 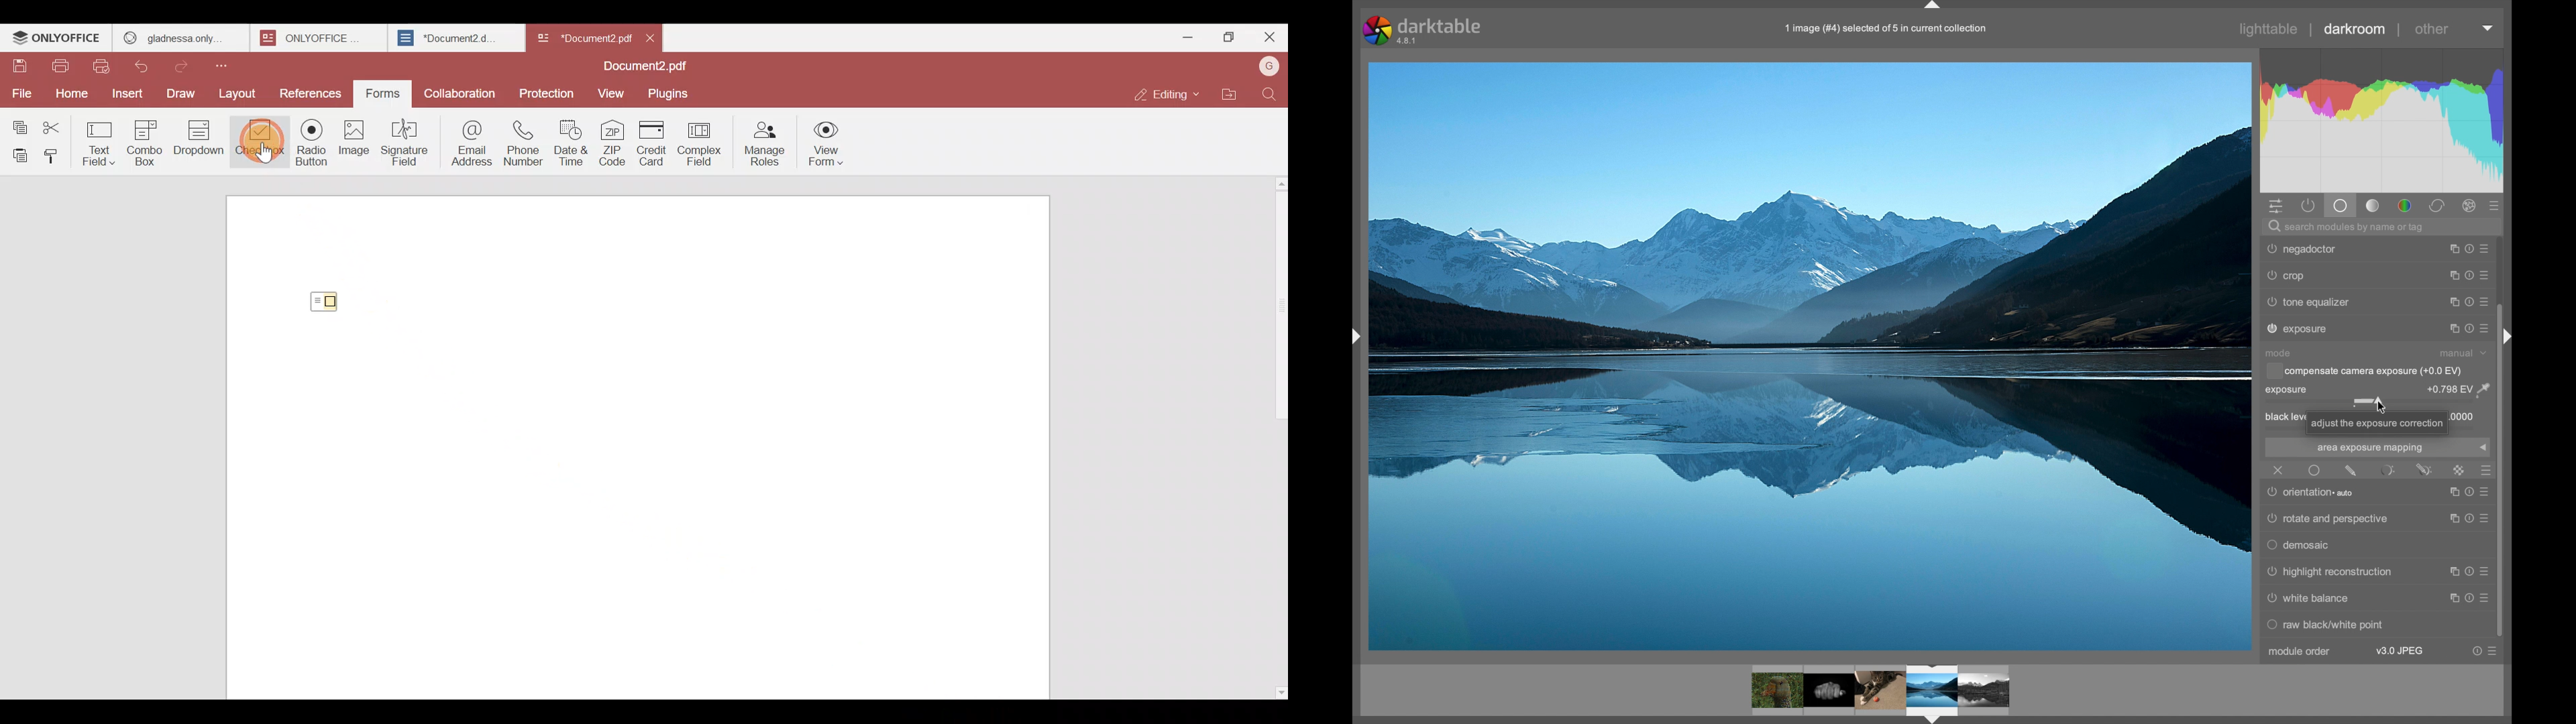 What do you see at coordinates (2322, 249) in the screenshot?
I see `color reconstruction` at bounding box center [2322, 249].